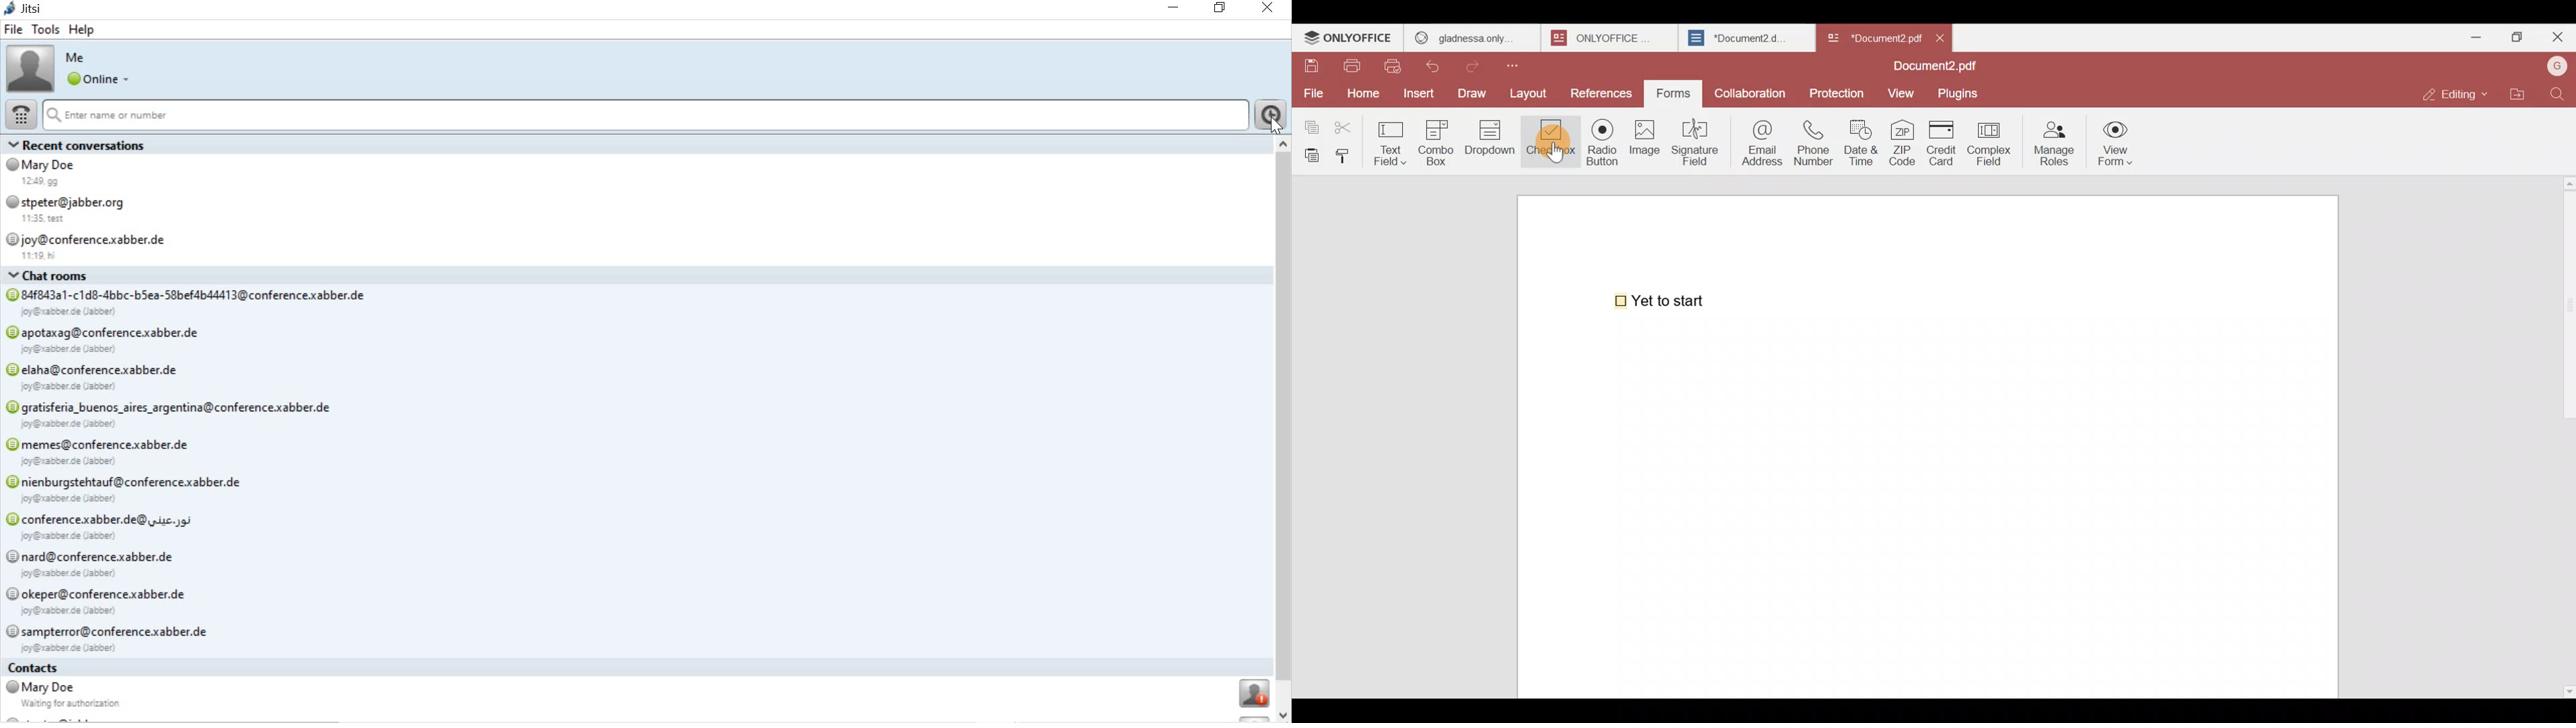  Describe the element at coordinates (1815, 143) in the screenshot. I see `Phone number` at that location.